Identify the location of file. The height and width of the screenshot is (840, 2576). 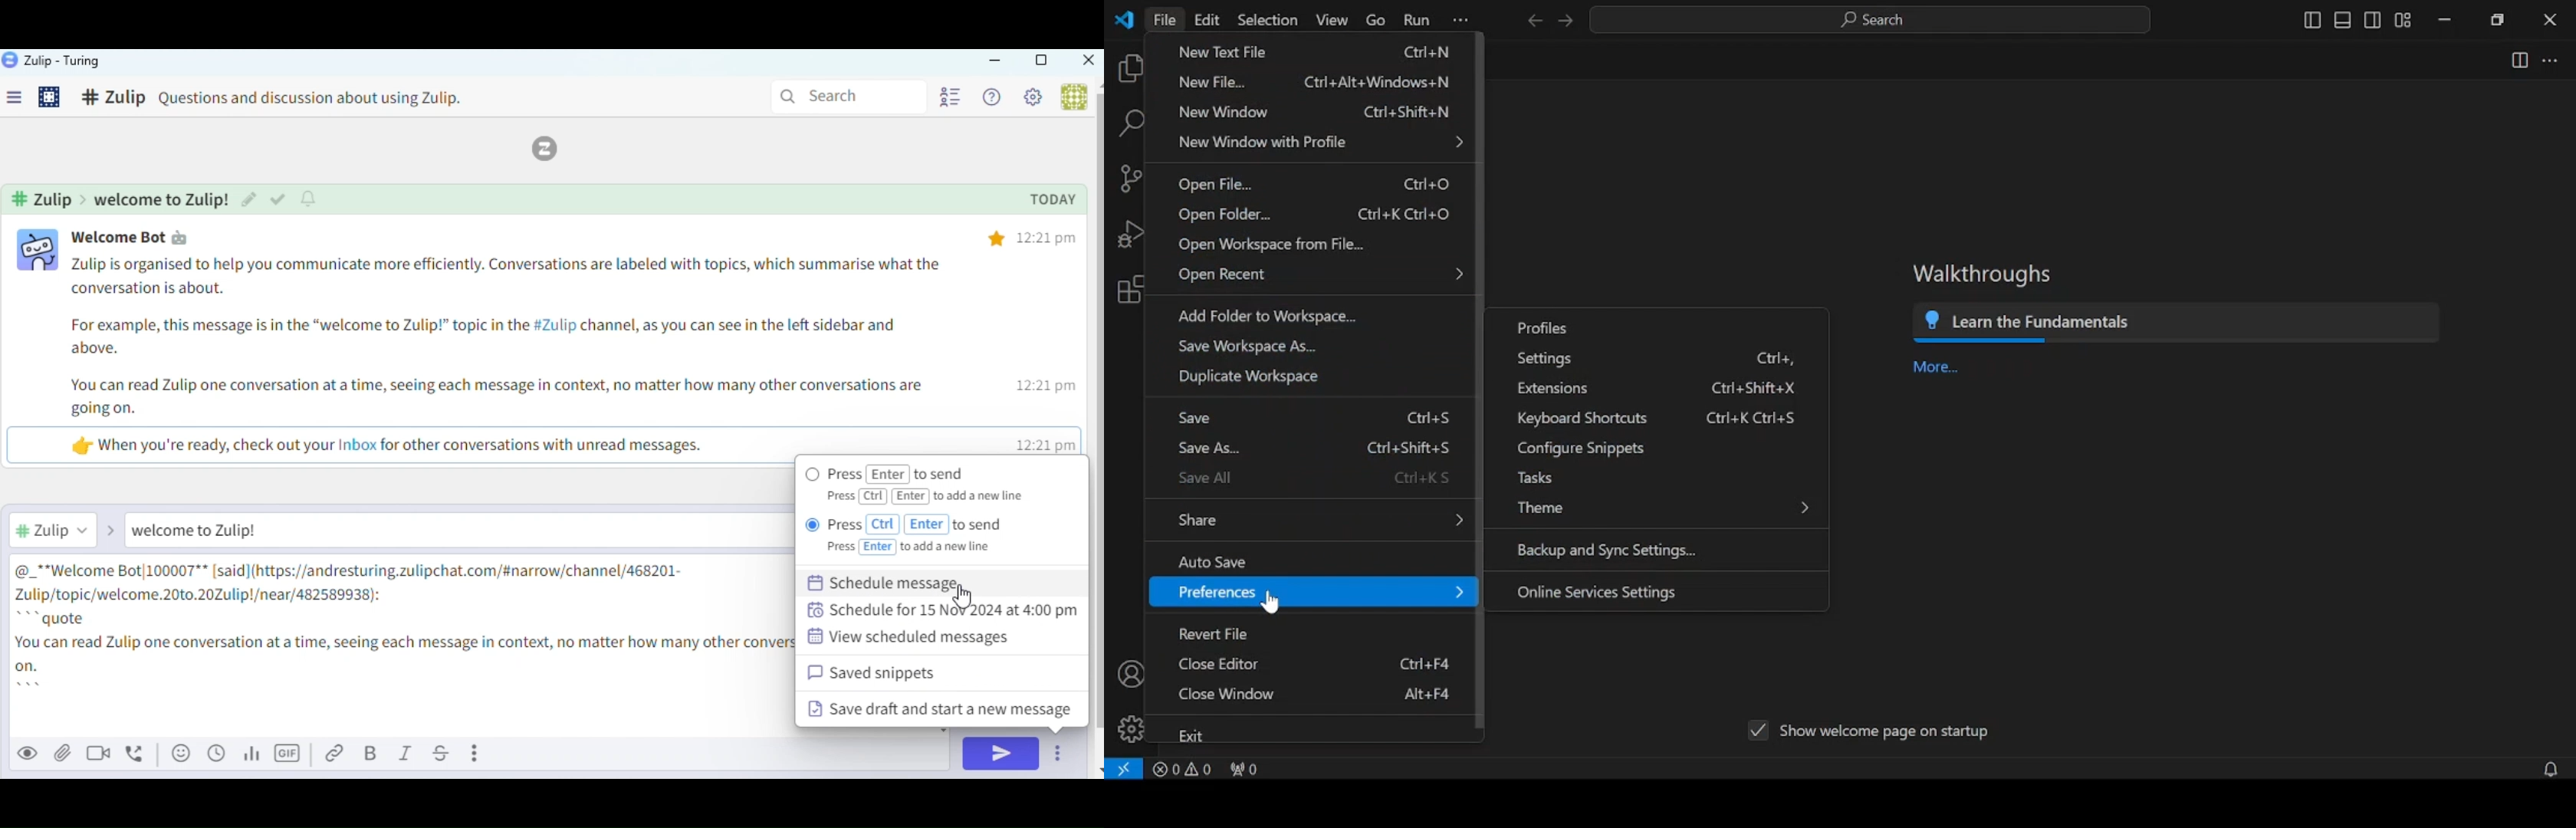
(1165, 21).